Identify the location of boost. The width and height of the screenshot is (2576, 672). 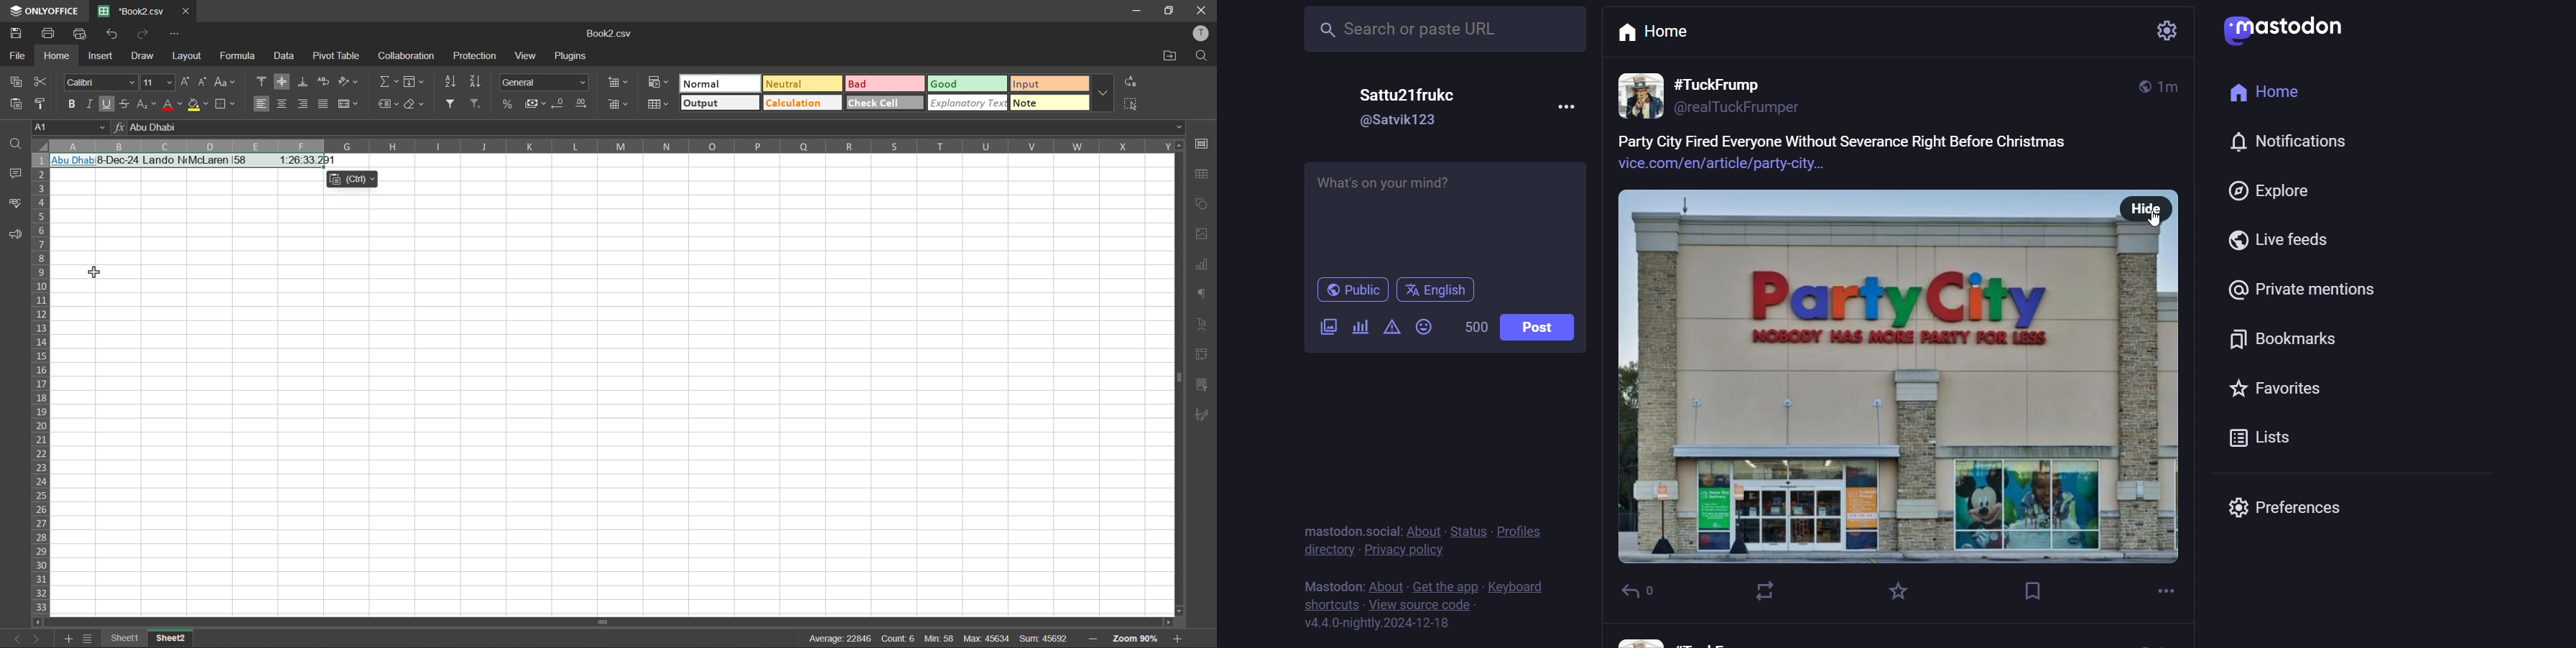
(1759, 591).